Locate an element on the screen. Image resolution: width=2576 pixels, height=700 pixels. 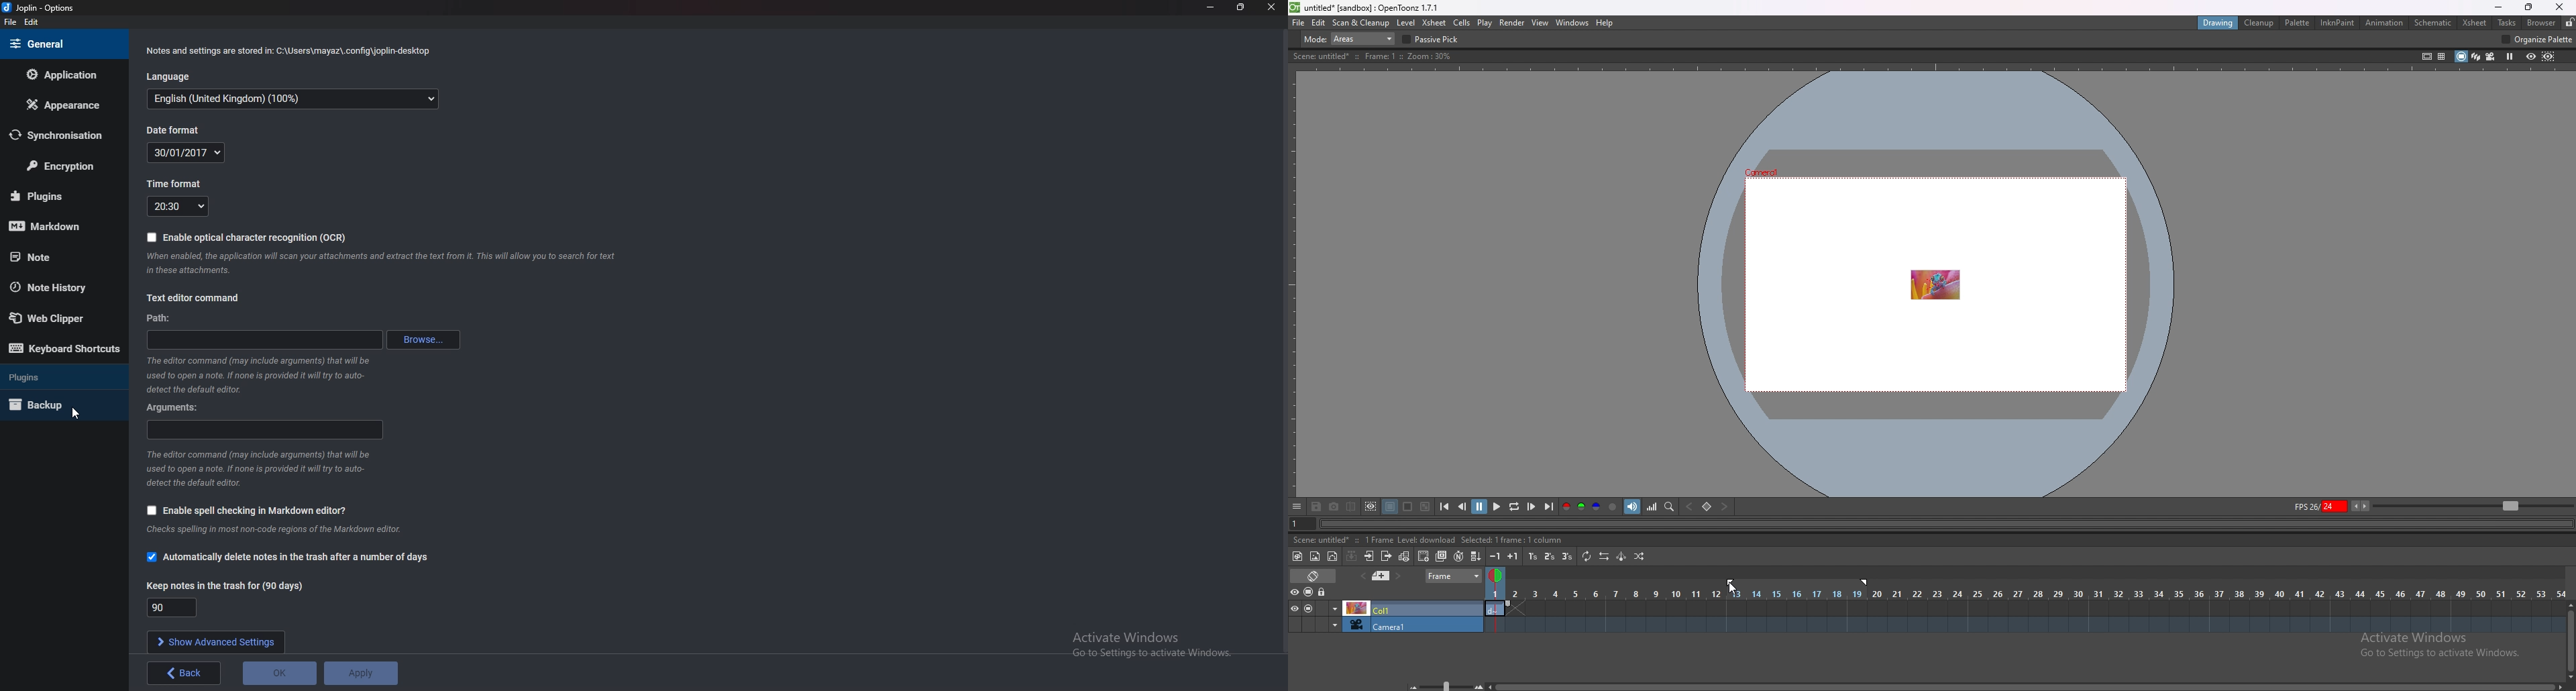
path is located at coordinates (164, 319).